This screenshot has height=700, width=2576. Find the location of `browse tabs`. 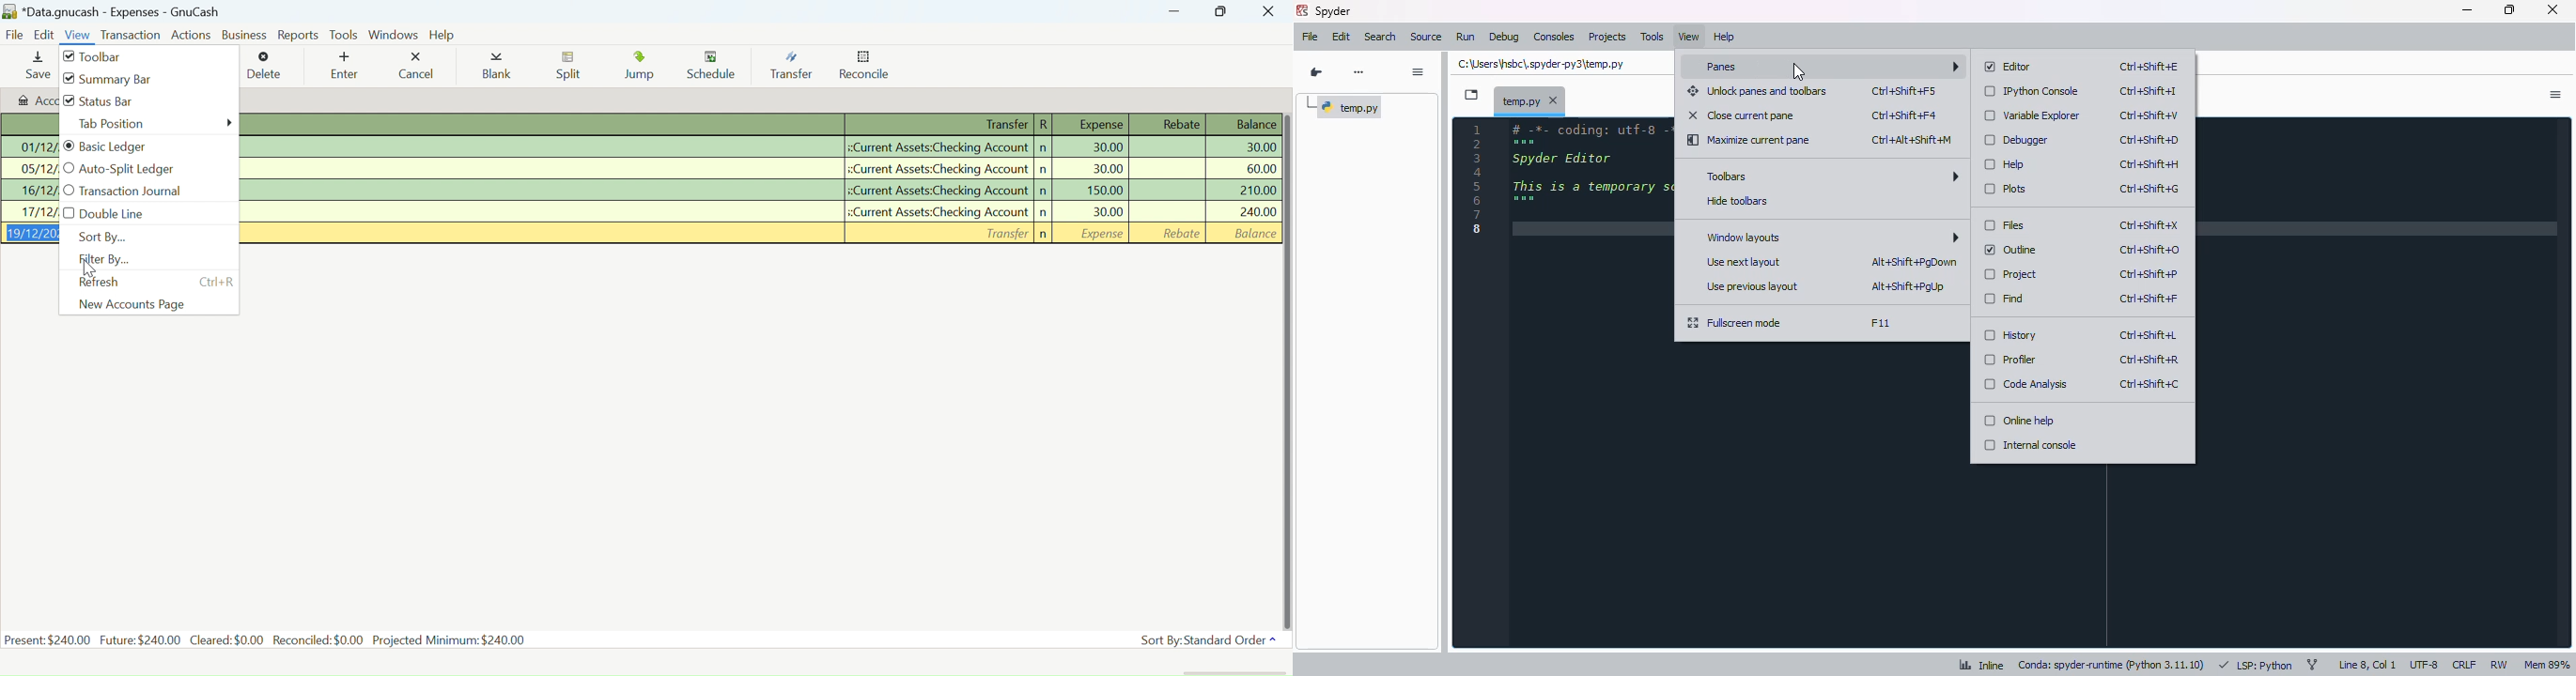

browse tabs is located at coordinates (1471, 95).